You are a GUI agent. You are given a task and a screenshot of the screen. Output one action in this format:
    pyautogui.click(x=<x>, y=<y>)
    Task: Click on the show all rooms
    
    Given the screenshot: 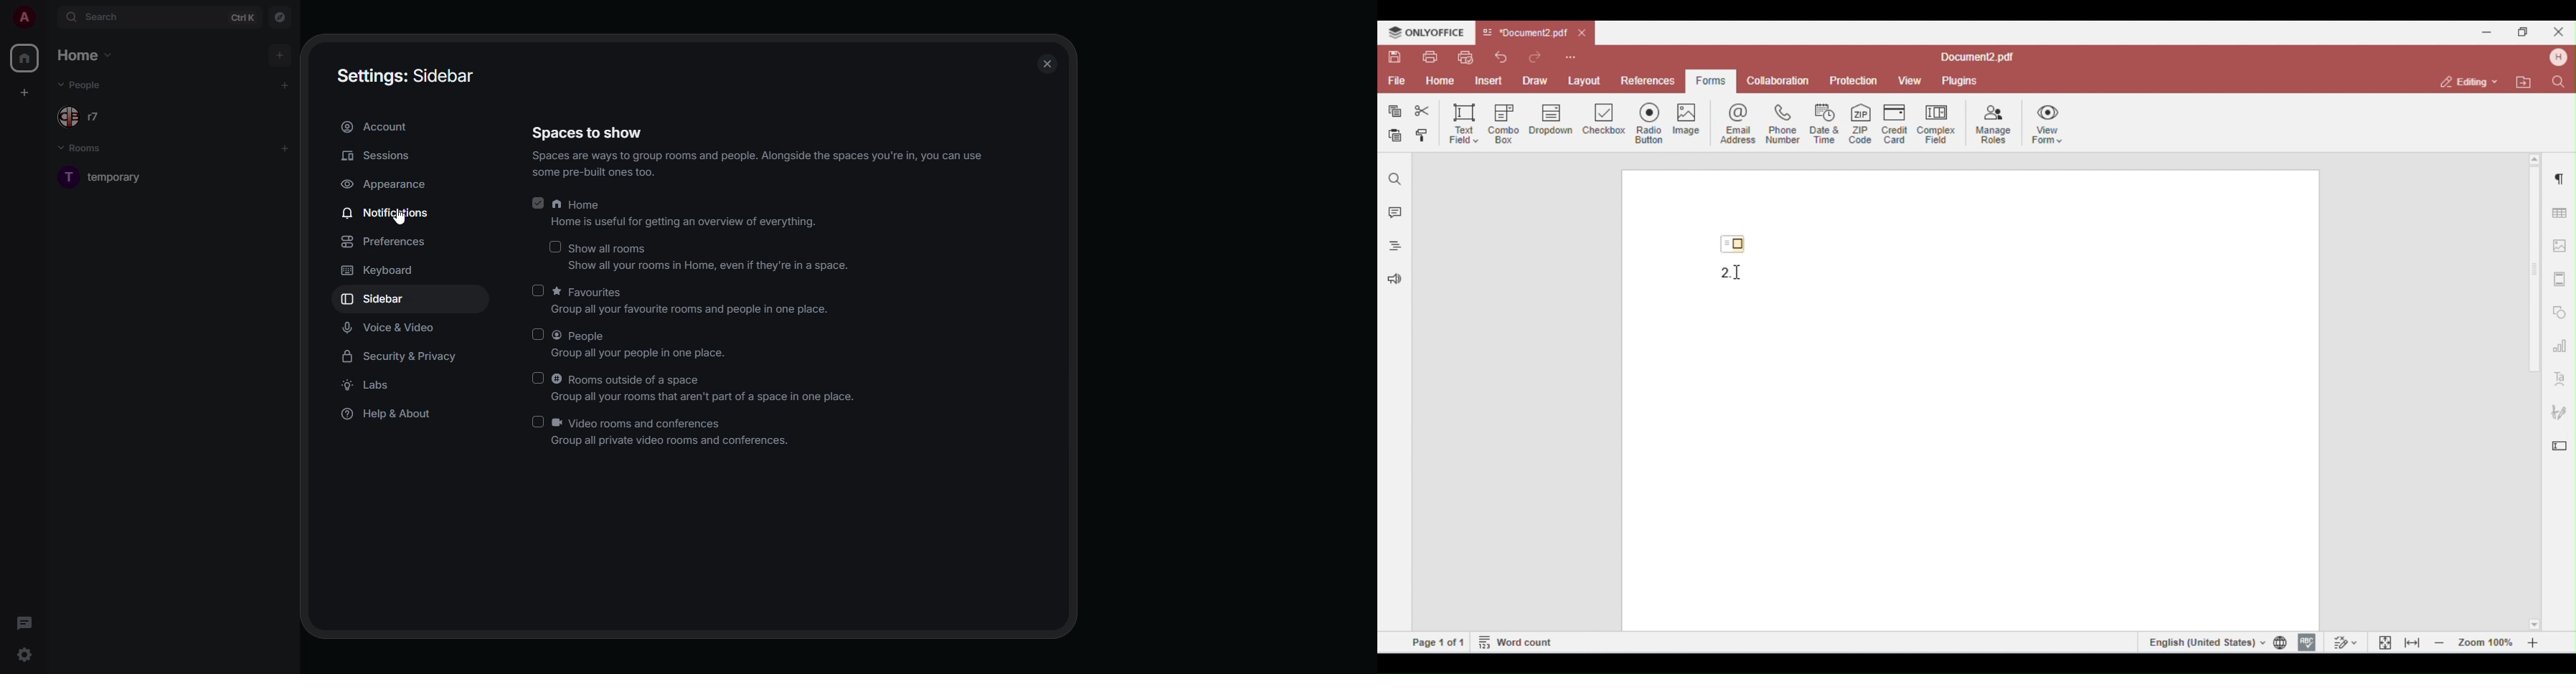 What is the action you would take?
    pyautogui.click(x=711, y=259)
    